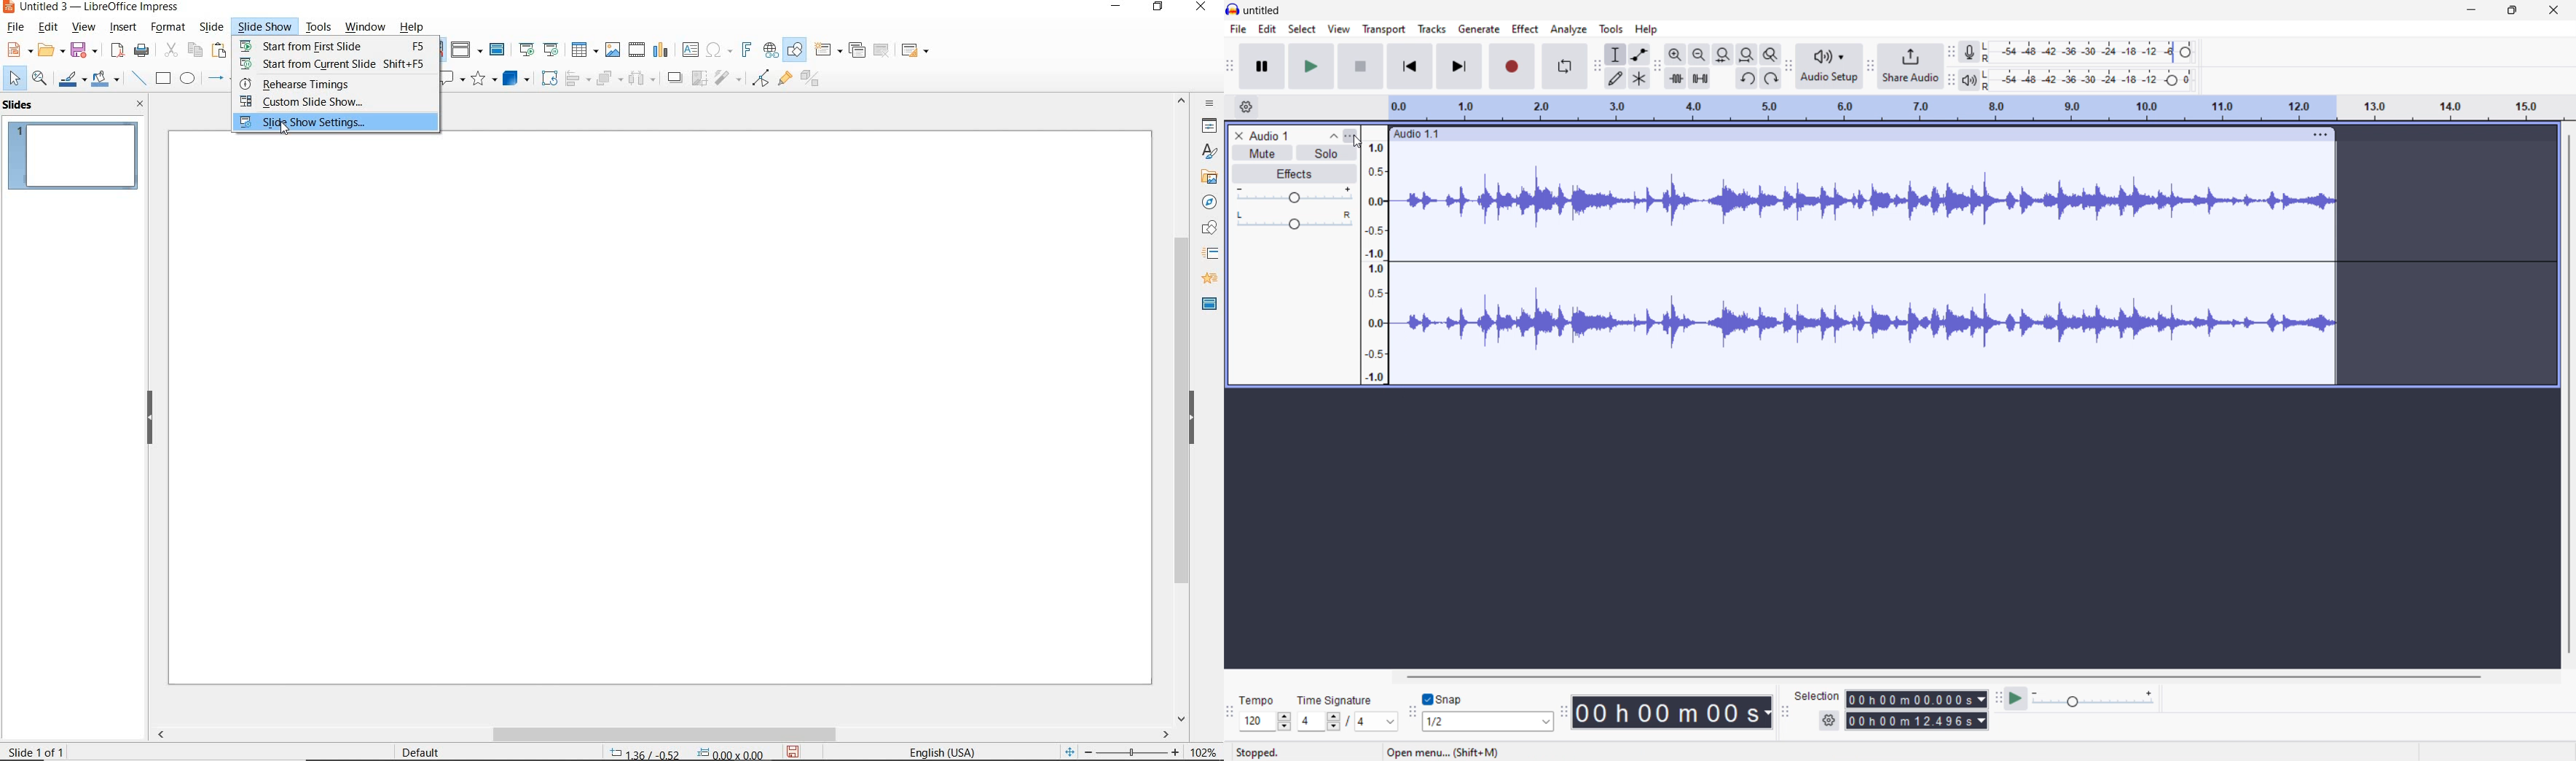 The image size is (2576, 784). What do you see at coordinates (880, 50) in the screenshot?
I see `DELETE SLIDE` at bounding box center [880, 50].